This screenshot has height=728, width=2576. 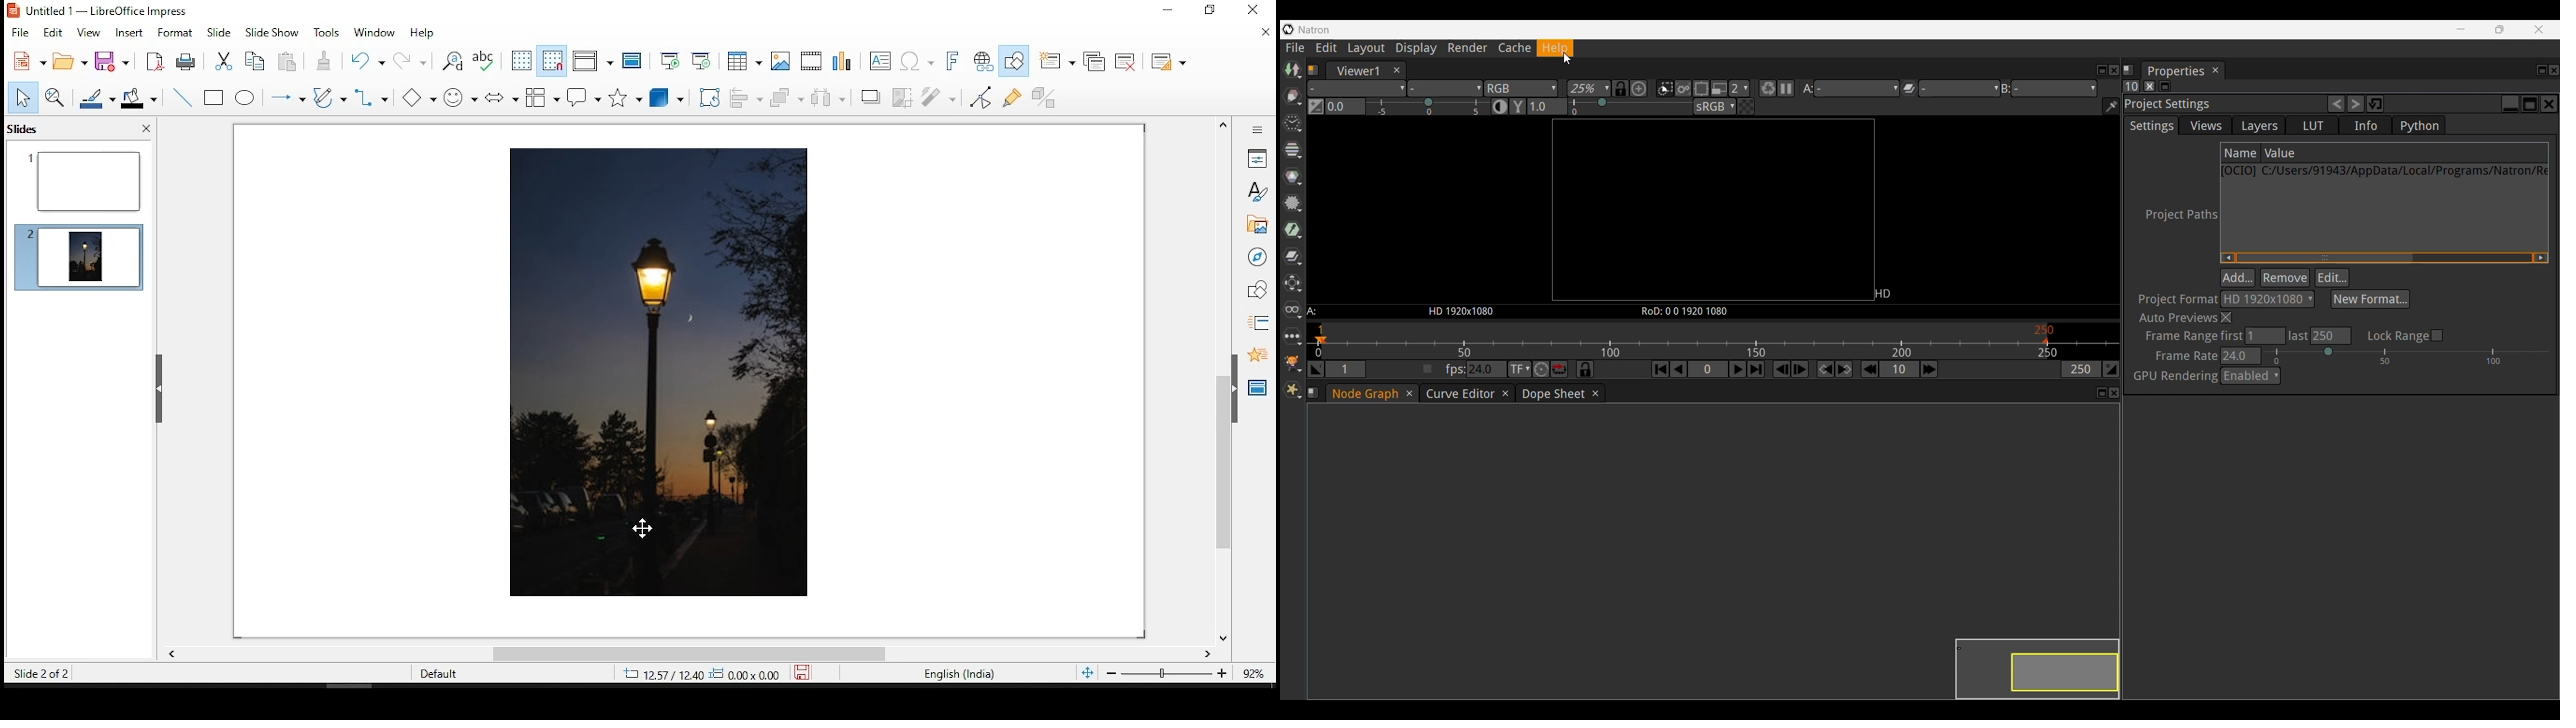 What do you see at coordinates (722, 674) in the screenshot?
I see `Dimensions` at bounding box center [722, 674].